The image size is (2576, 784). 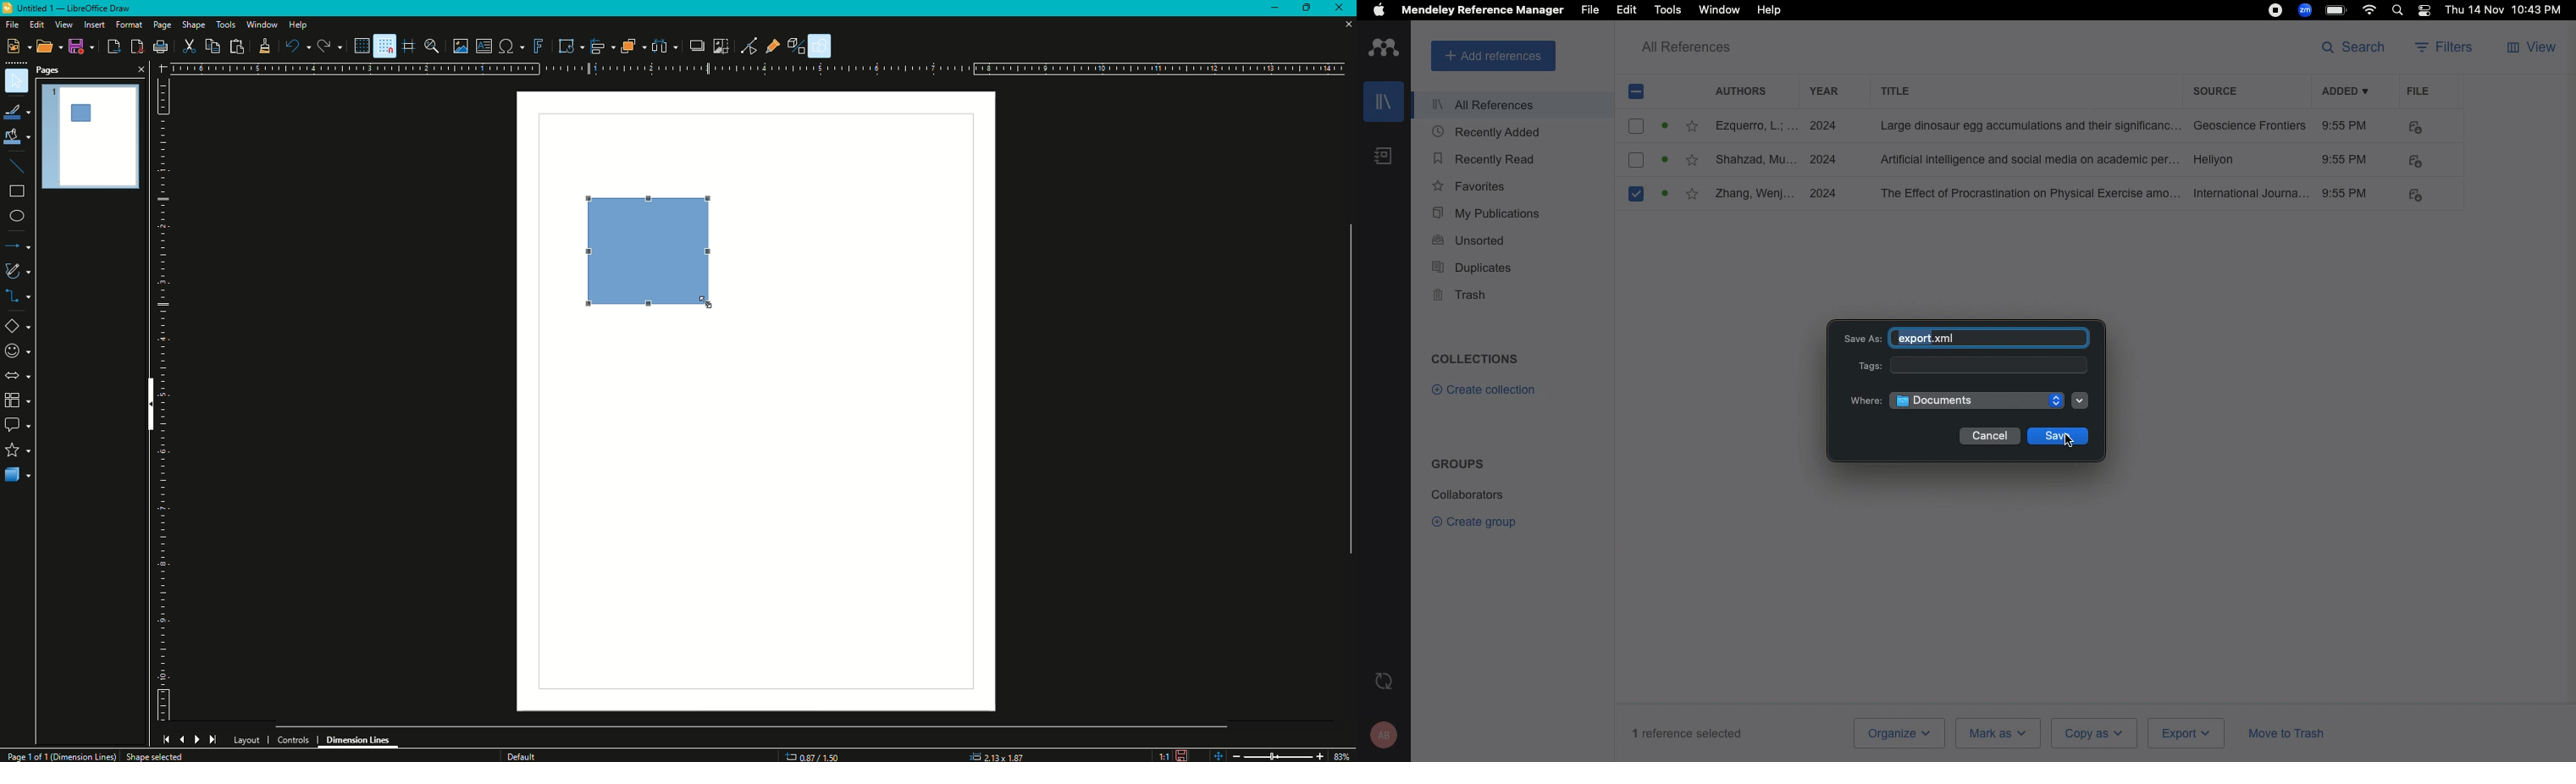 I want to click on Export Directly as PDF, so click(x=136, y=47).